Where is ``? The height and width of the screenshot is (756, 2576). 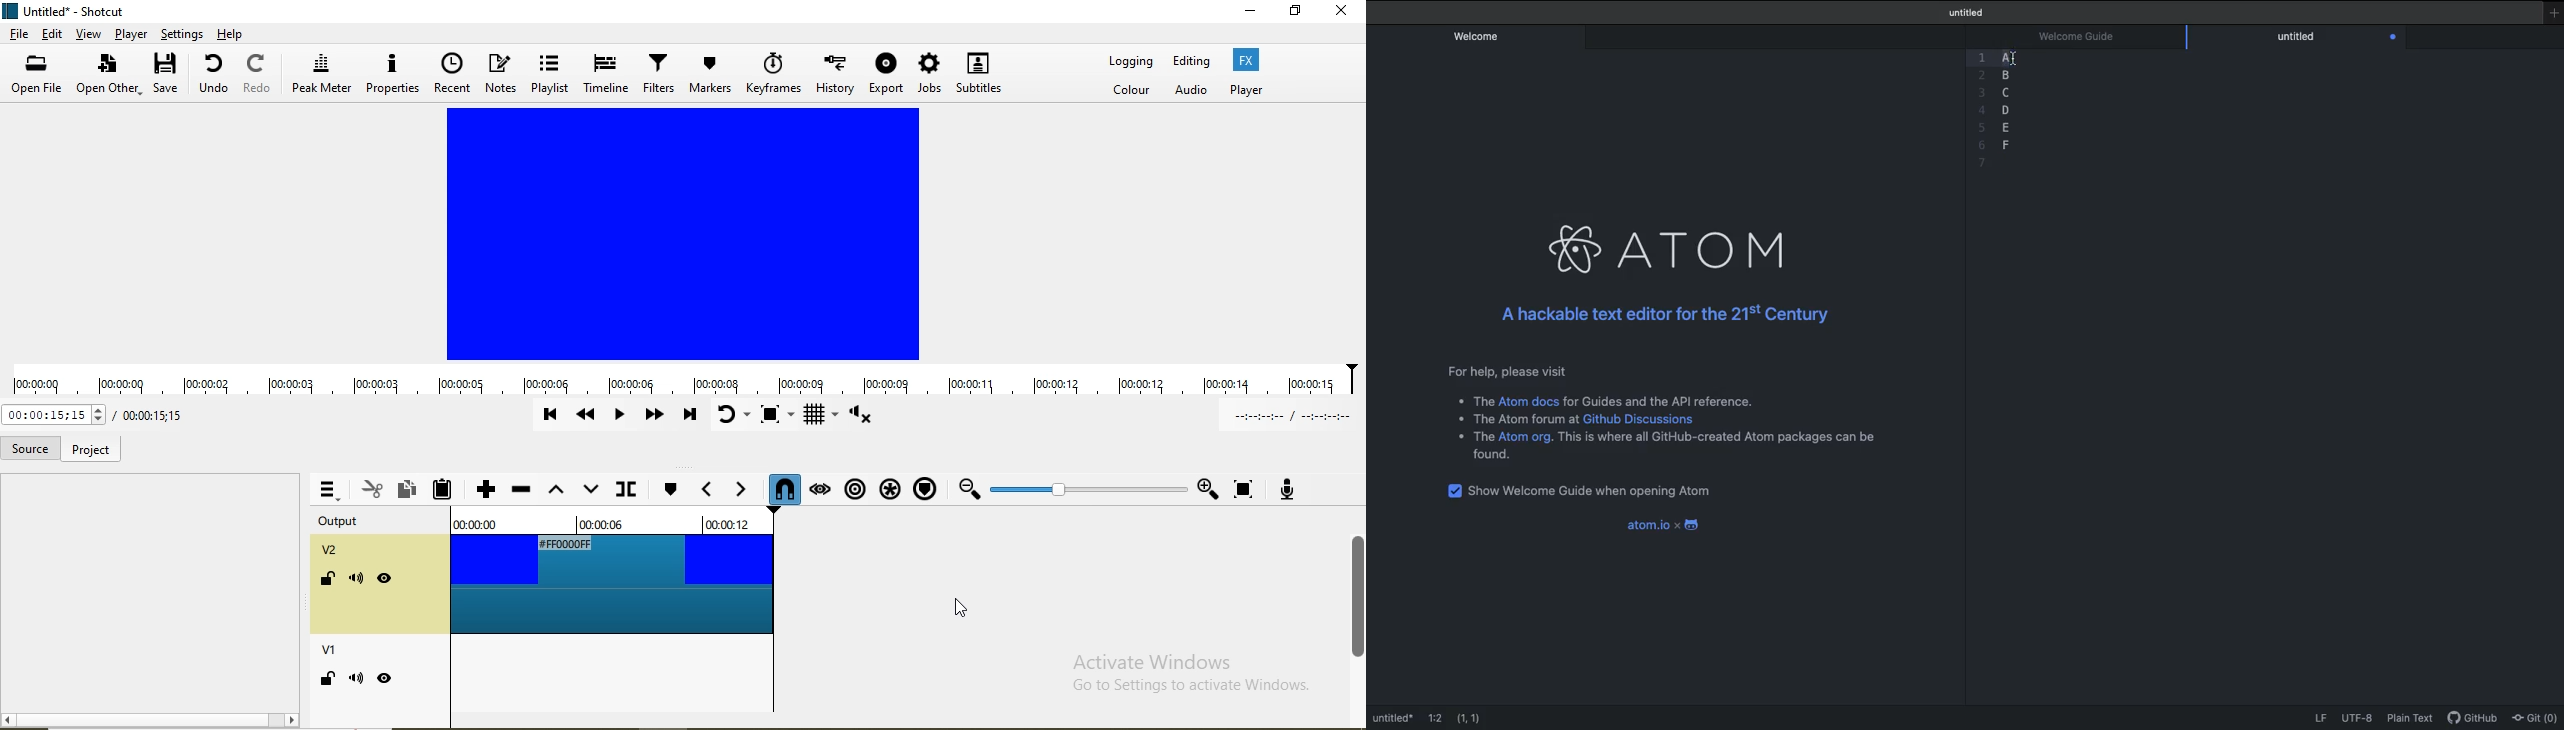  is located at coordinates (734, 416).